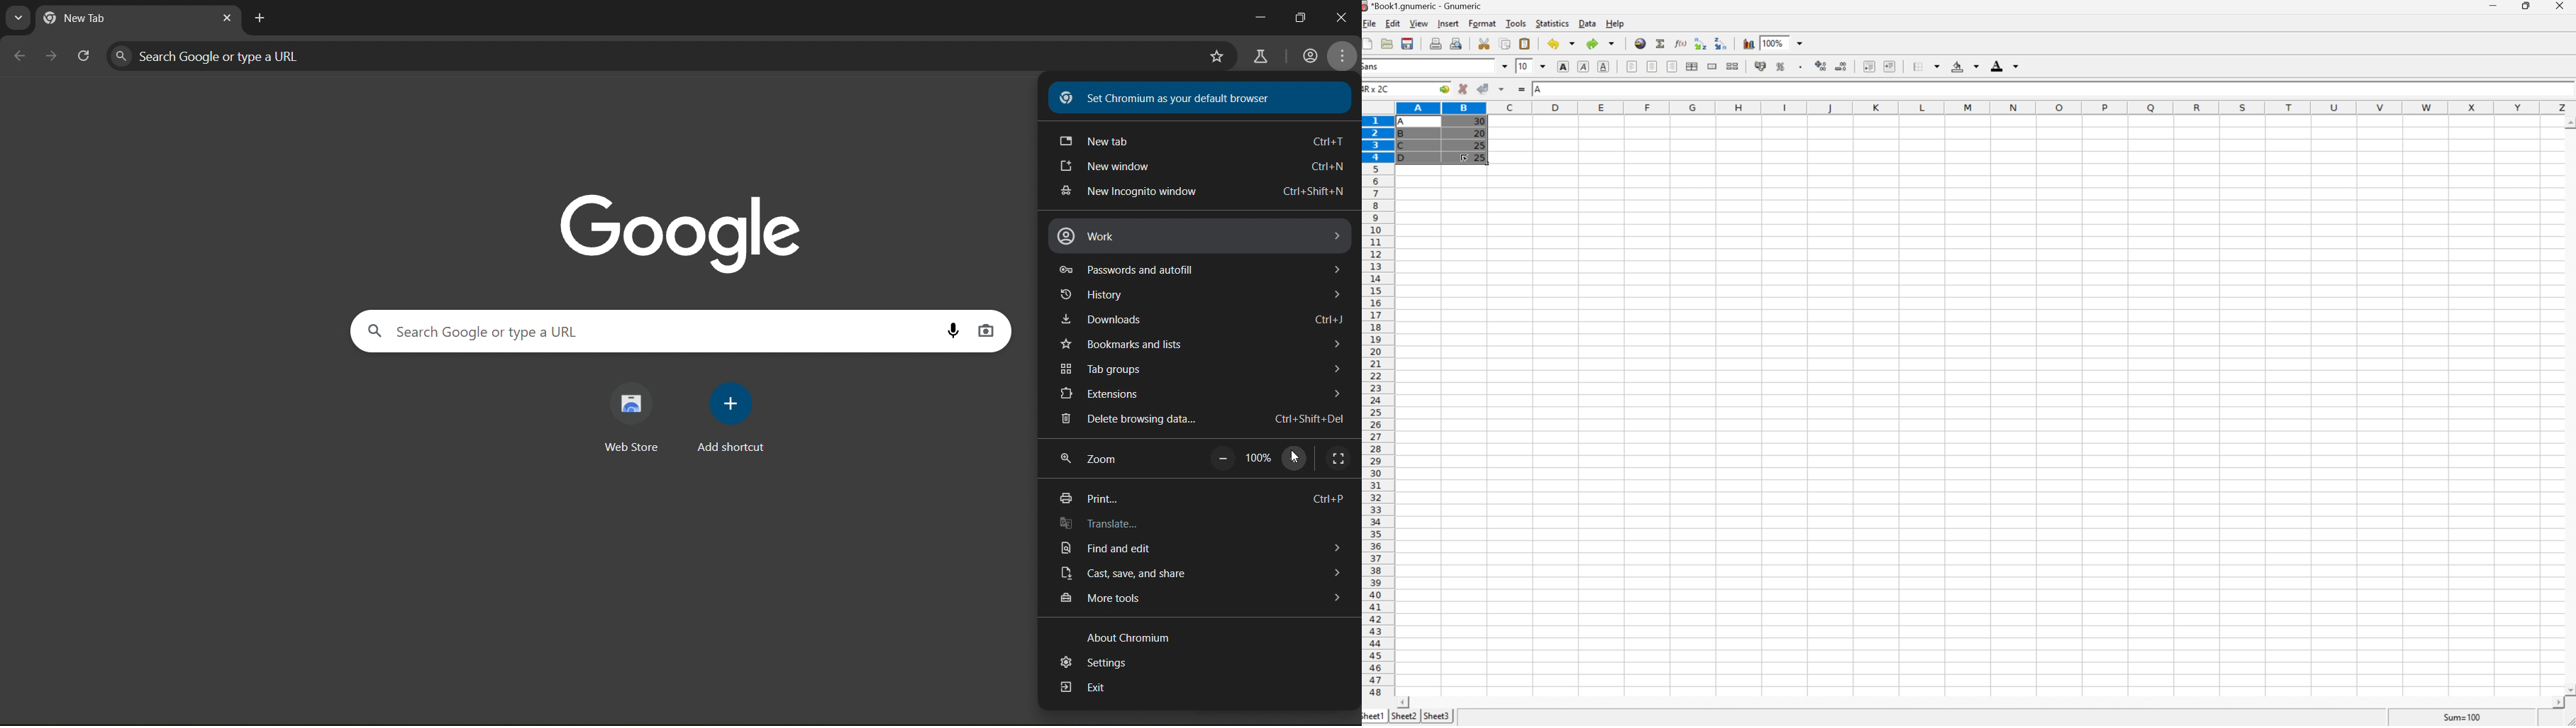 The image size is (2576, 728). Describe the element at coordinates (262, 18) in the screenshot. I see `new tab` at that location.